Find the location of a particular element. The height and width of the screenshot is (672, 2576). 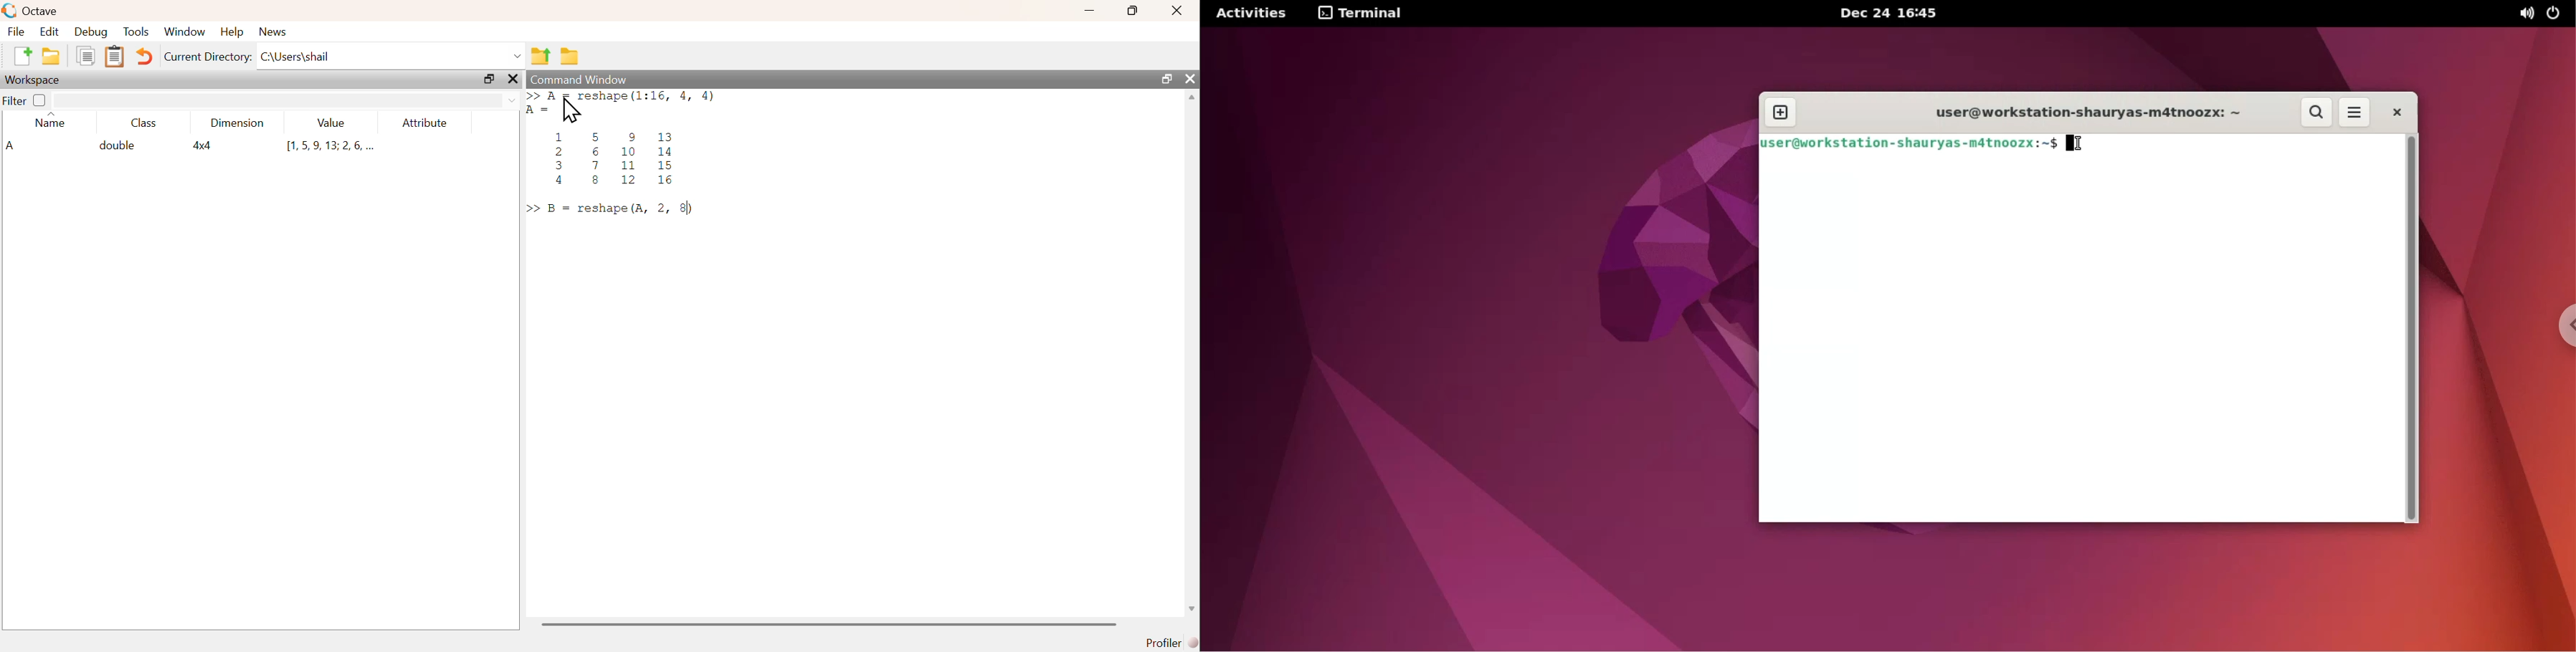

paste is located at coordinates (114, 57).